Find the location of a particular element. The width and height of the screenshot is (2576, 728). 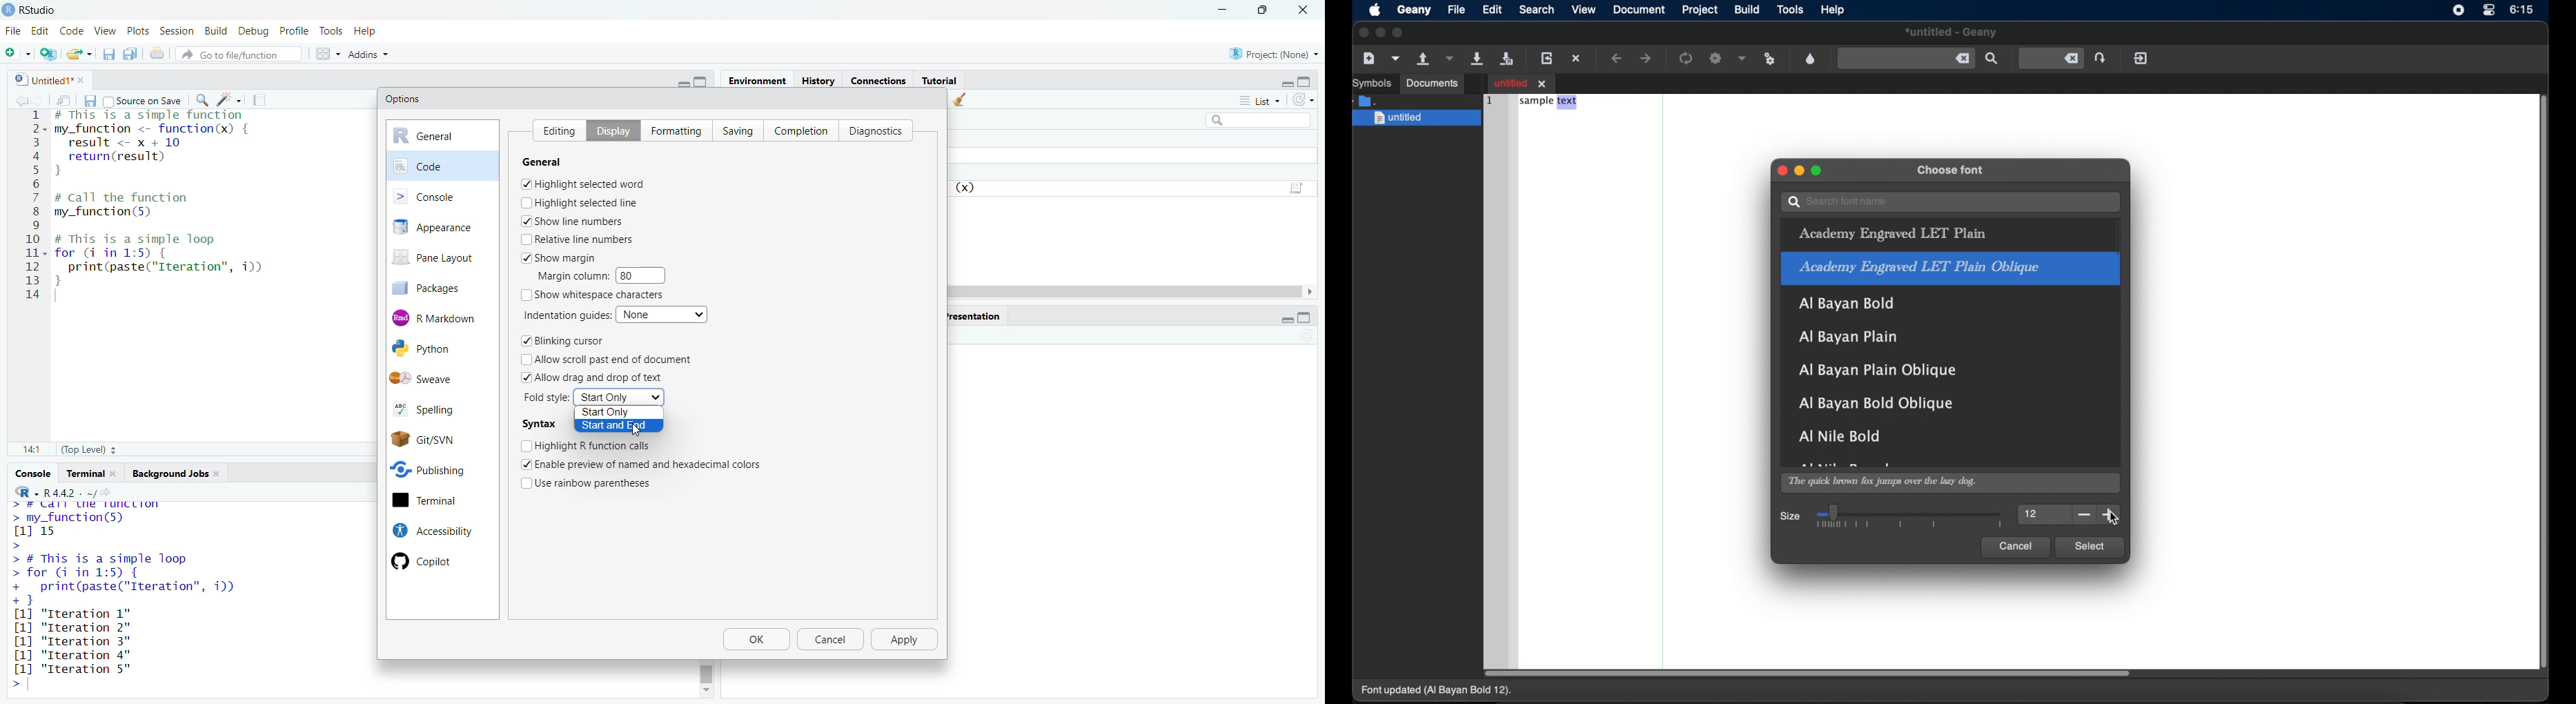

move right is located at coordinates (1315, 292).